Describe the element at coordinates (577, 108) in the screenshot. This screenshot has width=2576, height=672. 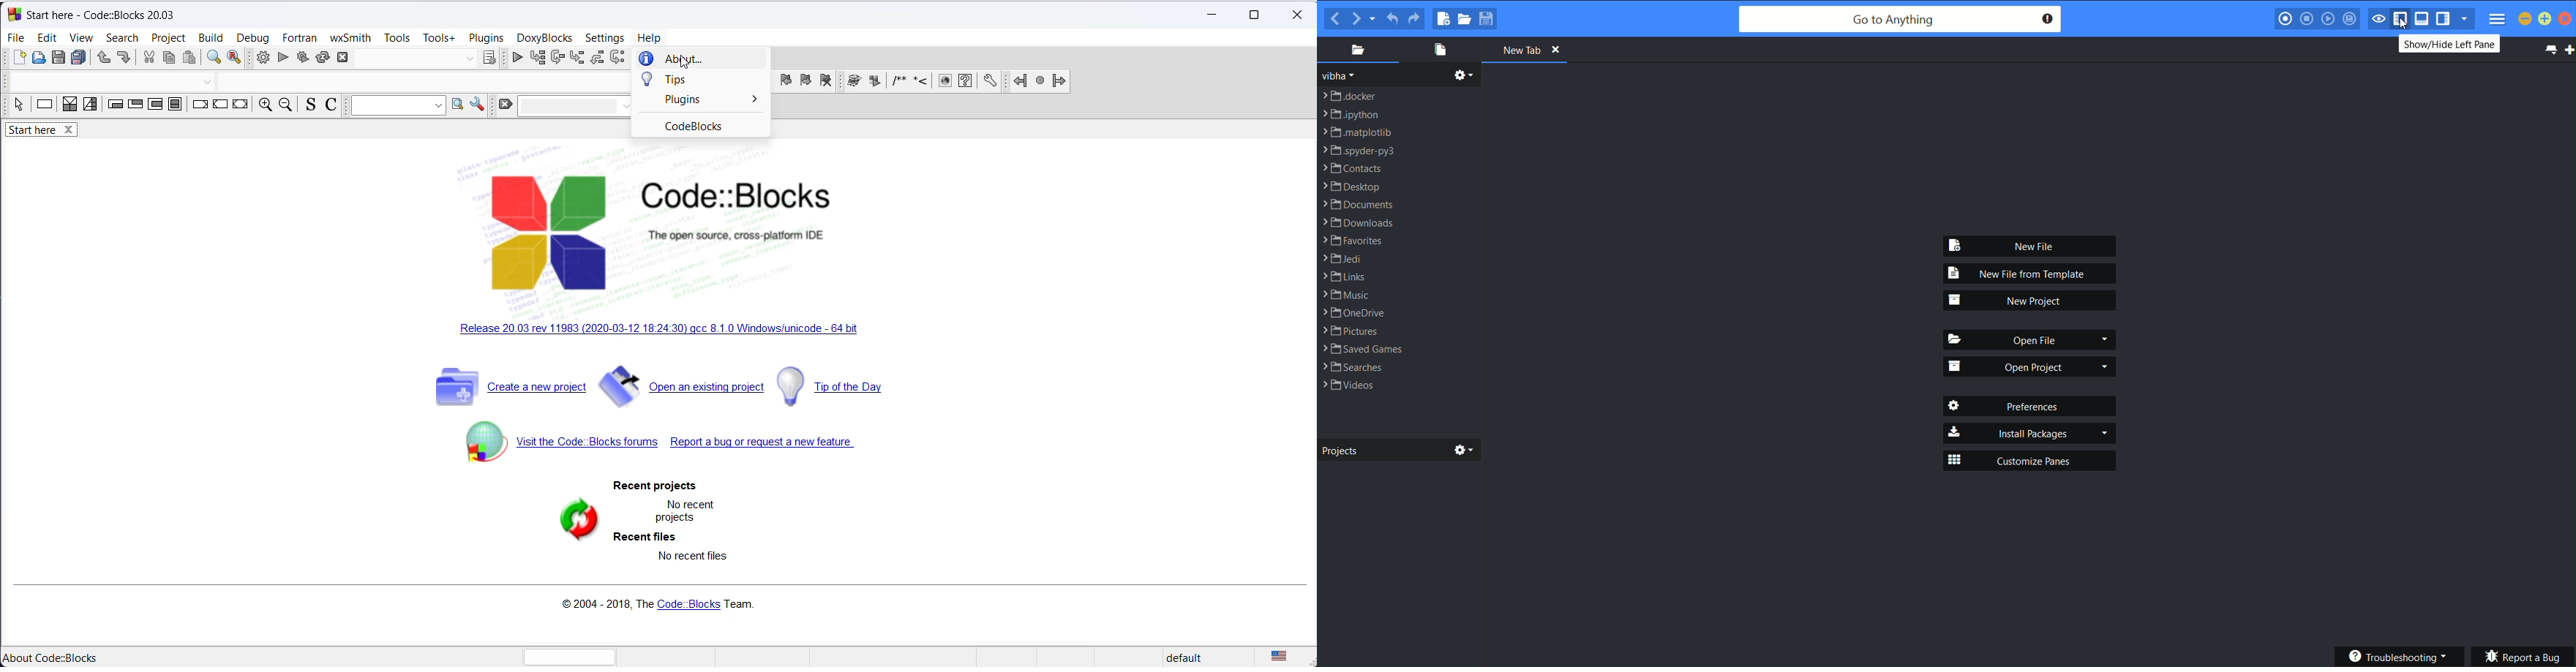
I see `text dropdown` at that location.